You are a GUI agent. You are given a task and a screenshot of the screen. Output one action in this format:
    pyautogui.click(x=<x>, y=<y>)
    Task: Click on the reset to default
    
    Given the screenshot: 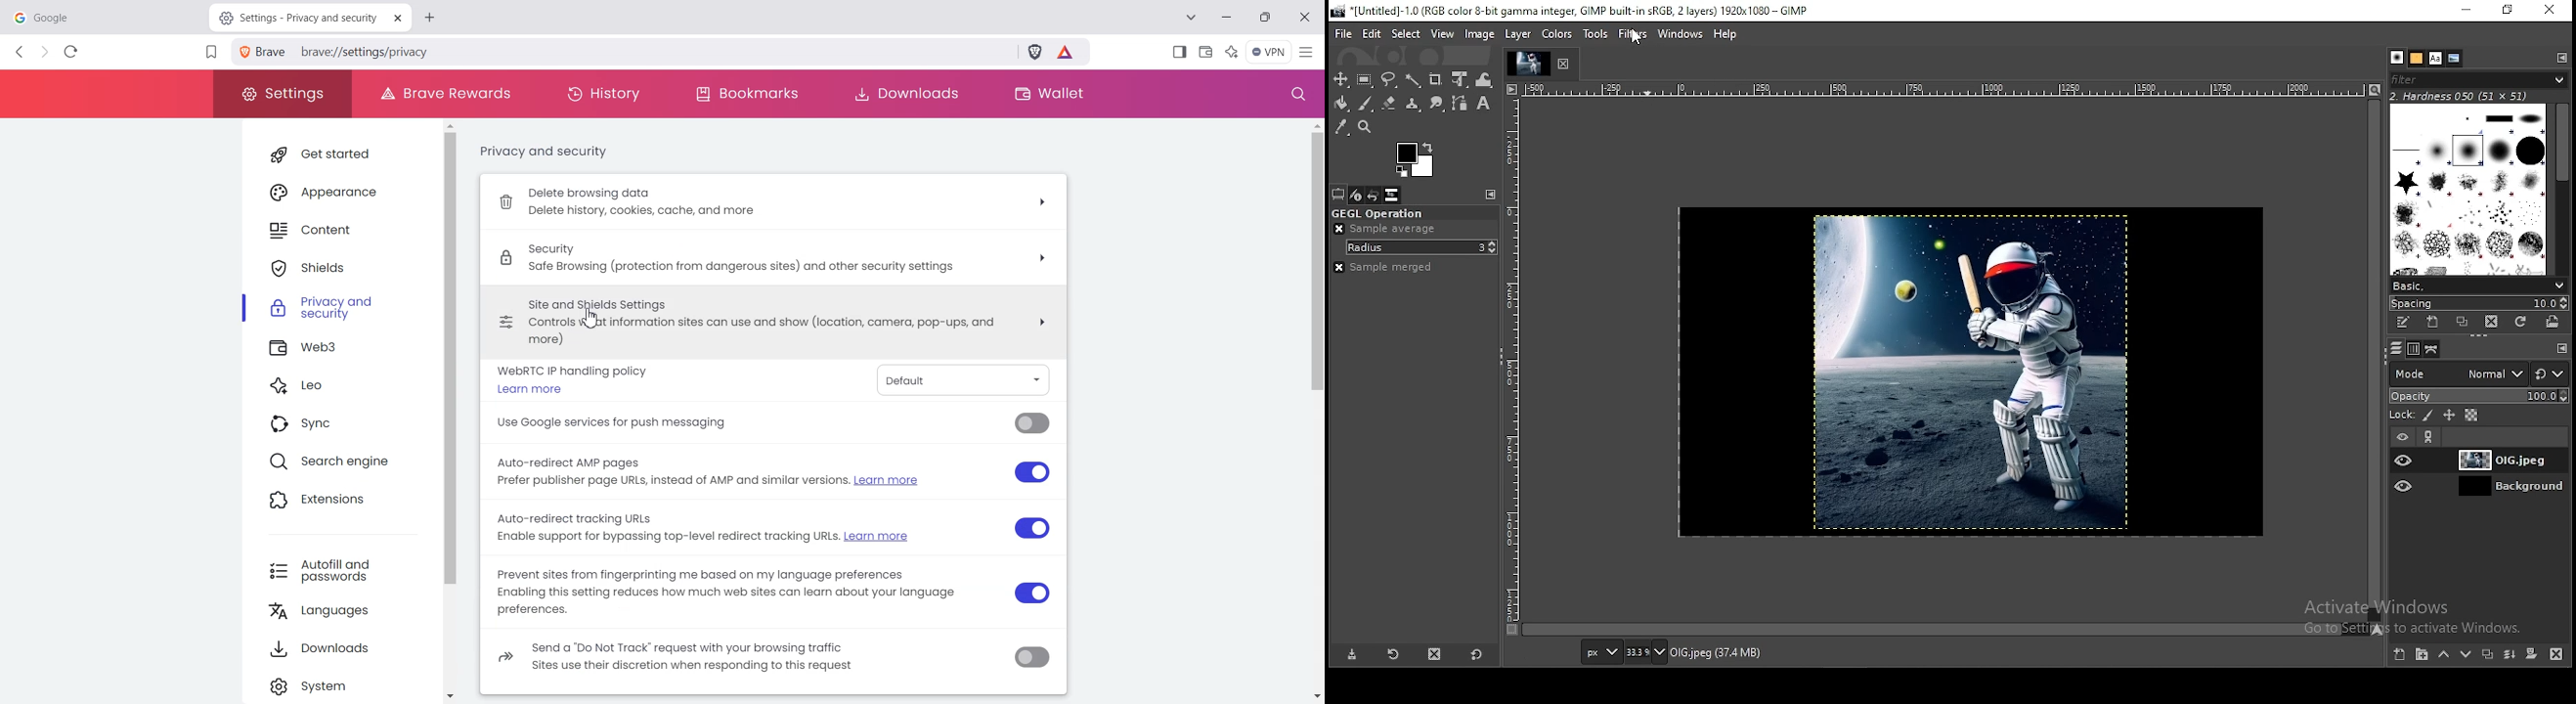 What is the action you would take?
    pyautogui.click(x=1475, y=655)
    